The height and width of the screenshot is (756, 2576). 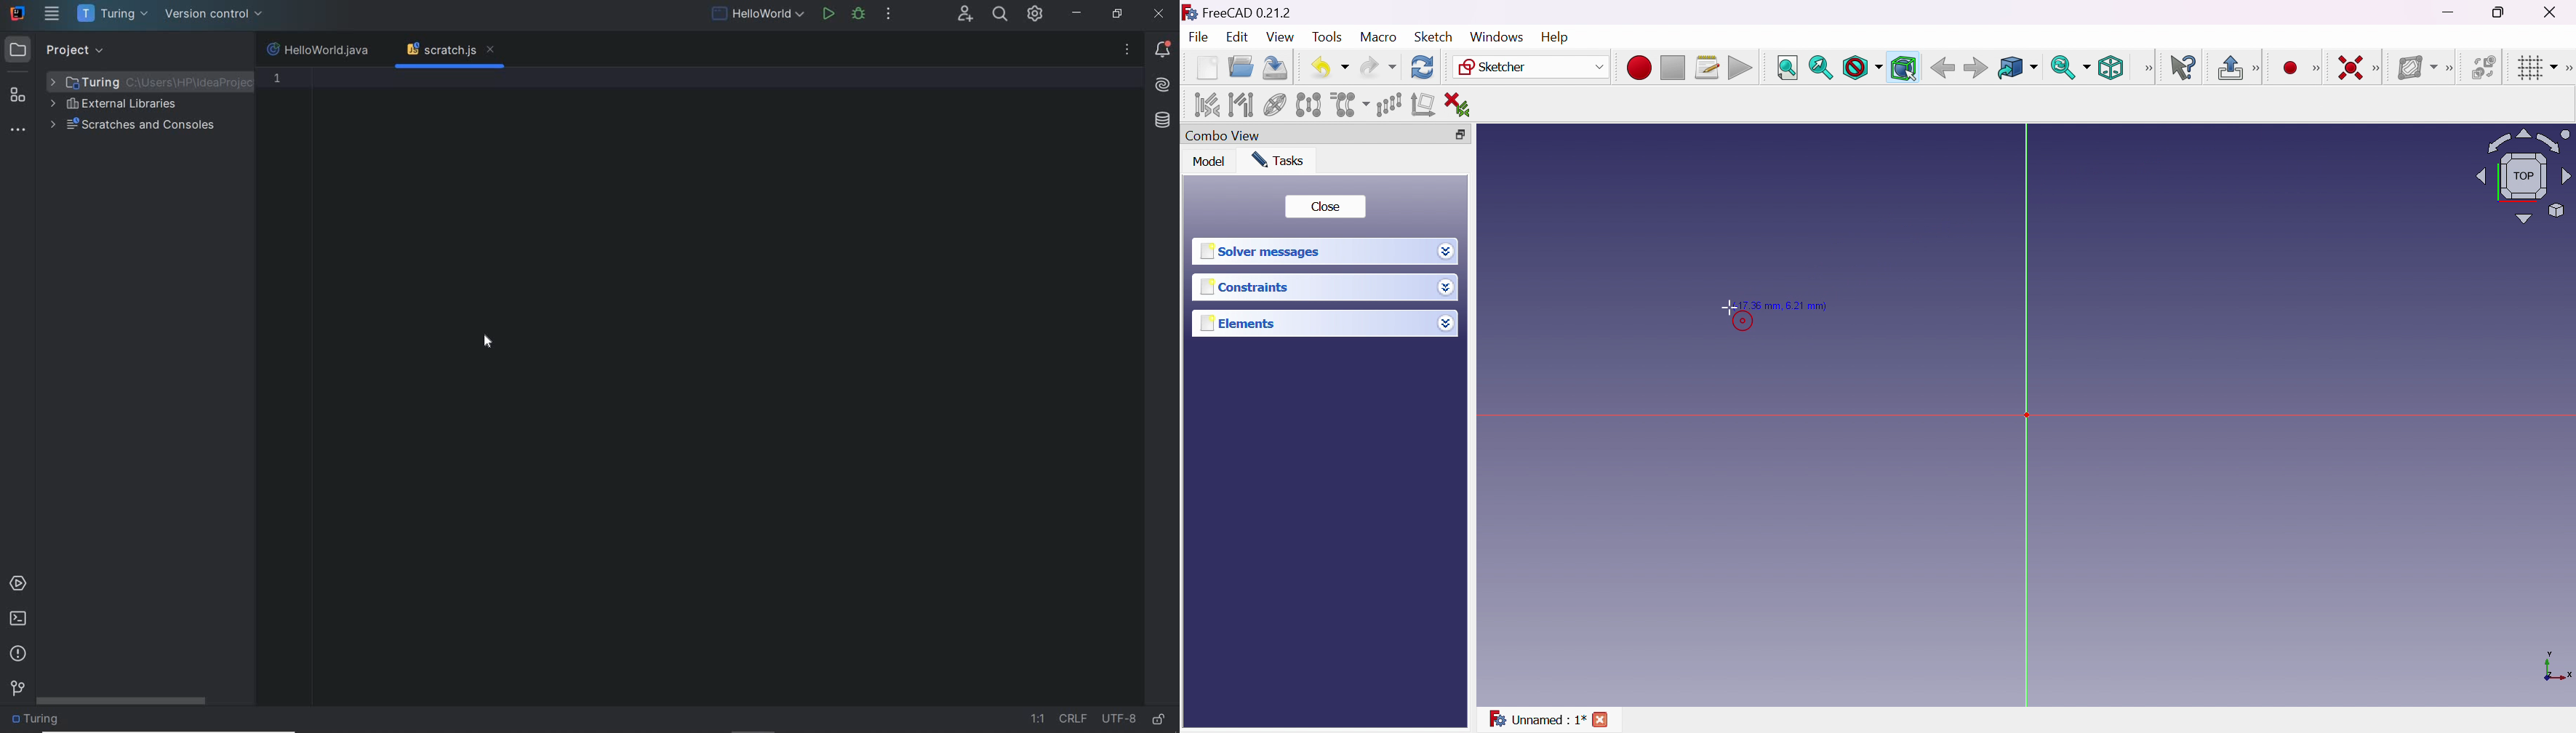 What do you see at coordinates (1248, 12) in the screenshot?
I see `FreeCAD 0.21.2` at bounding box center [1248, 12].